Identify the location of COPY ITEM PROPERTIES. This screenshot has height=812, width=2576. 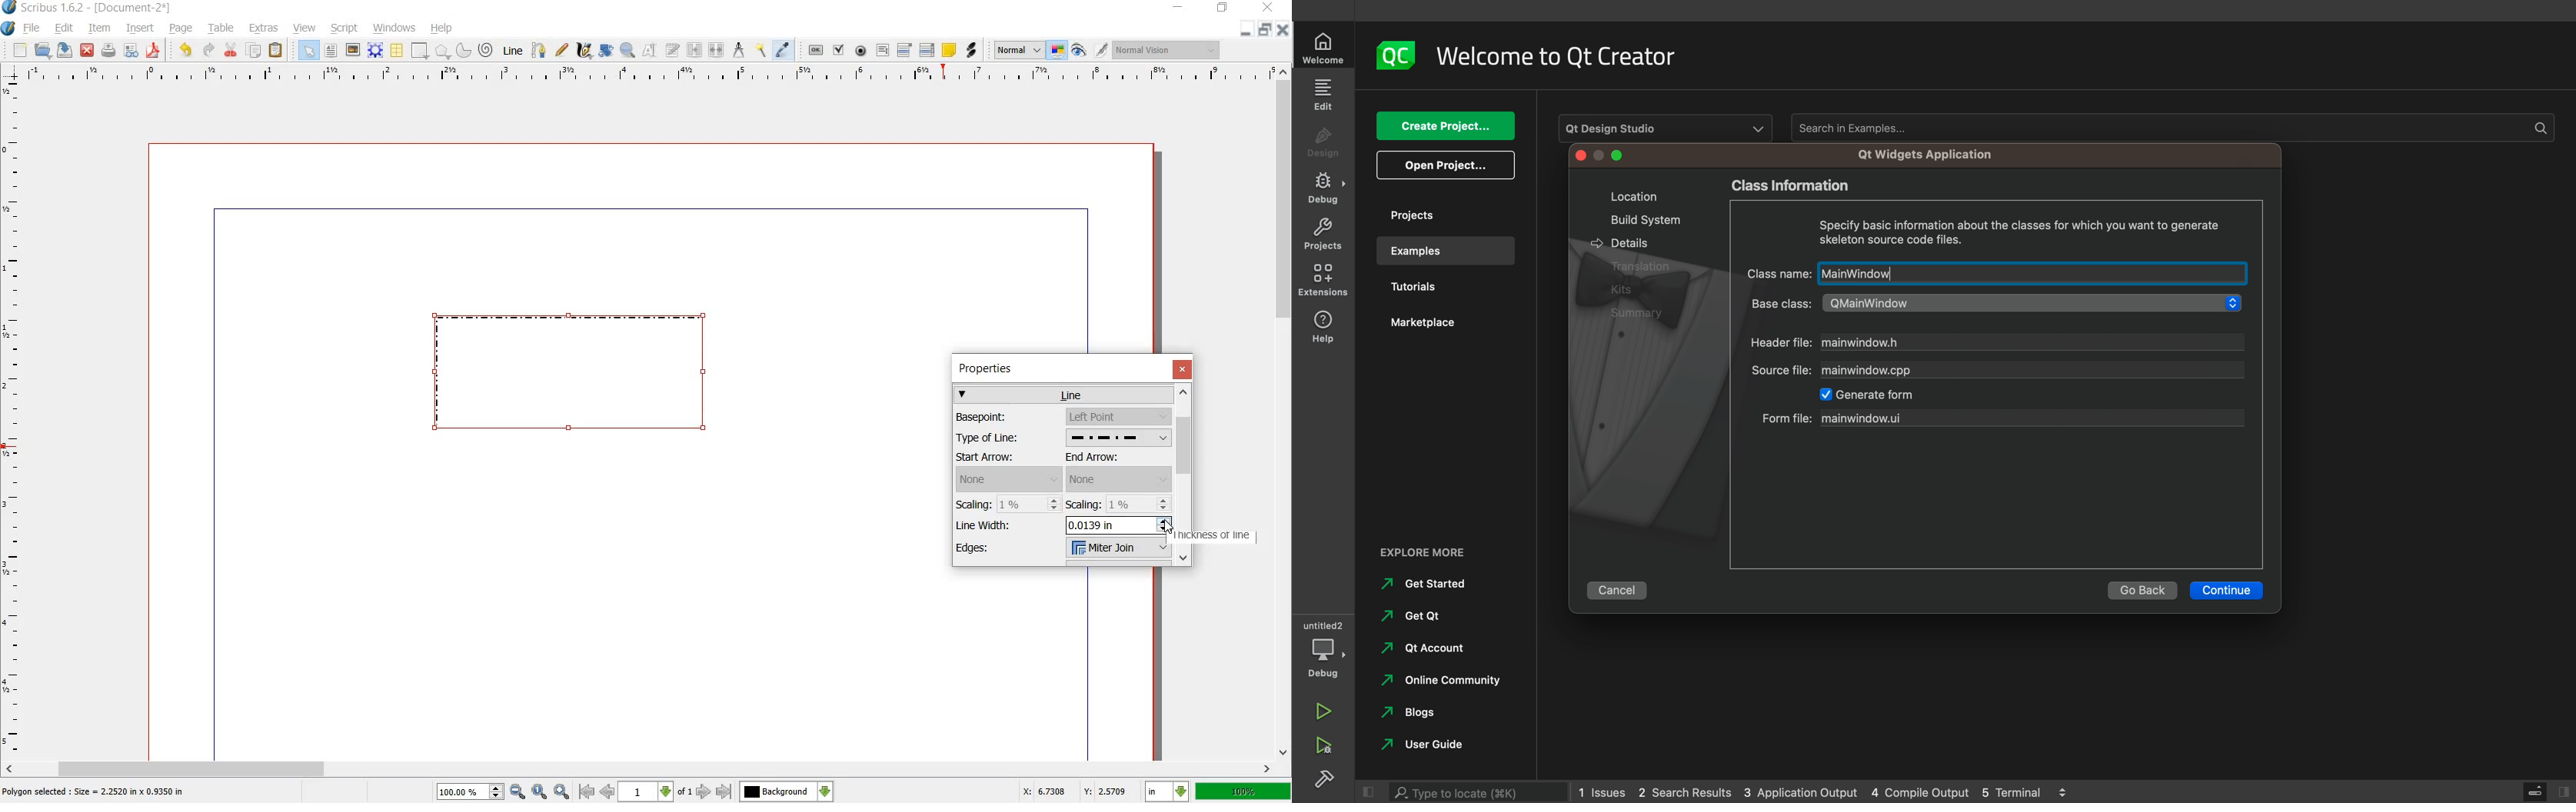
(760, 51).